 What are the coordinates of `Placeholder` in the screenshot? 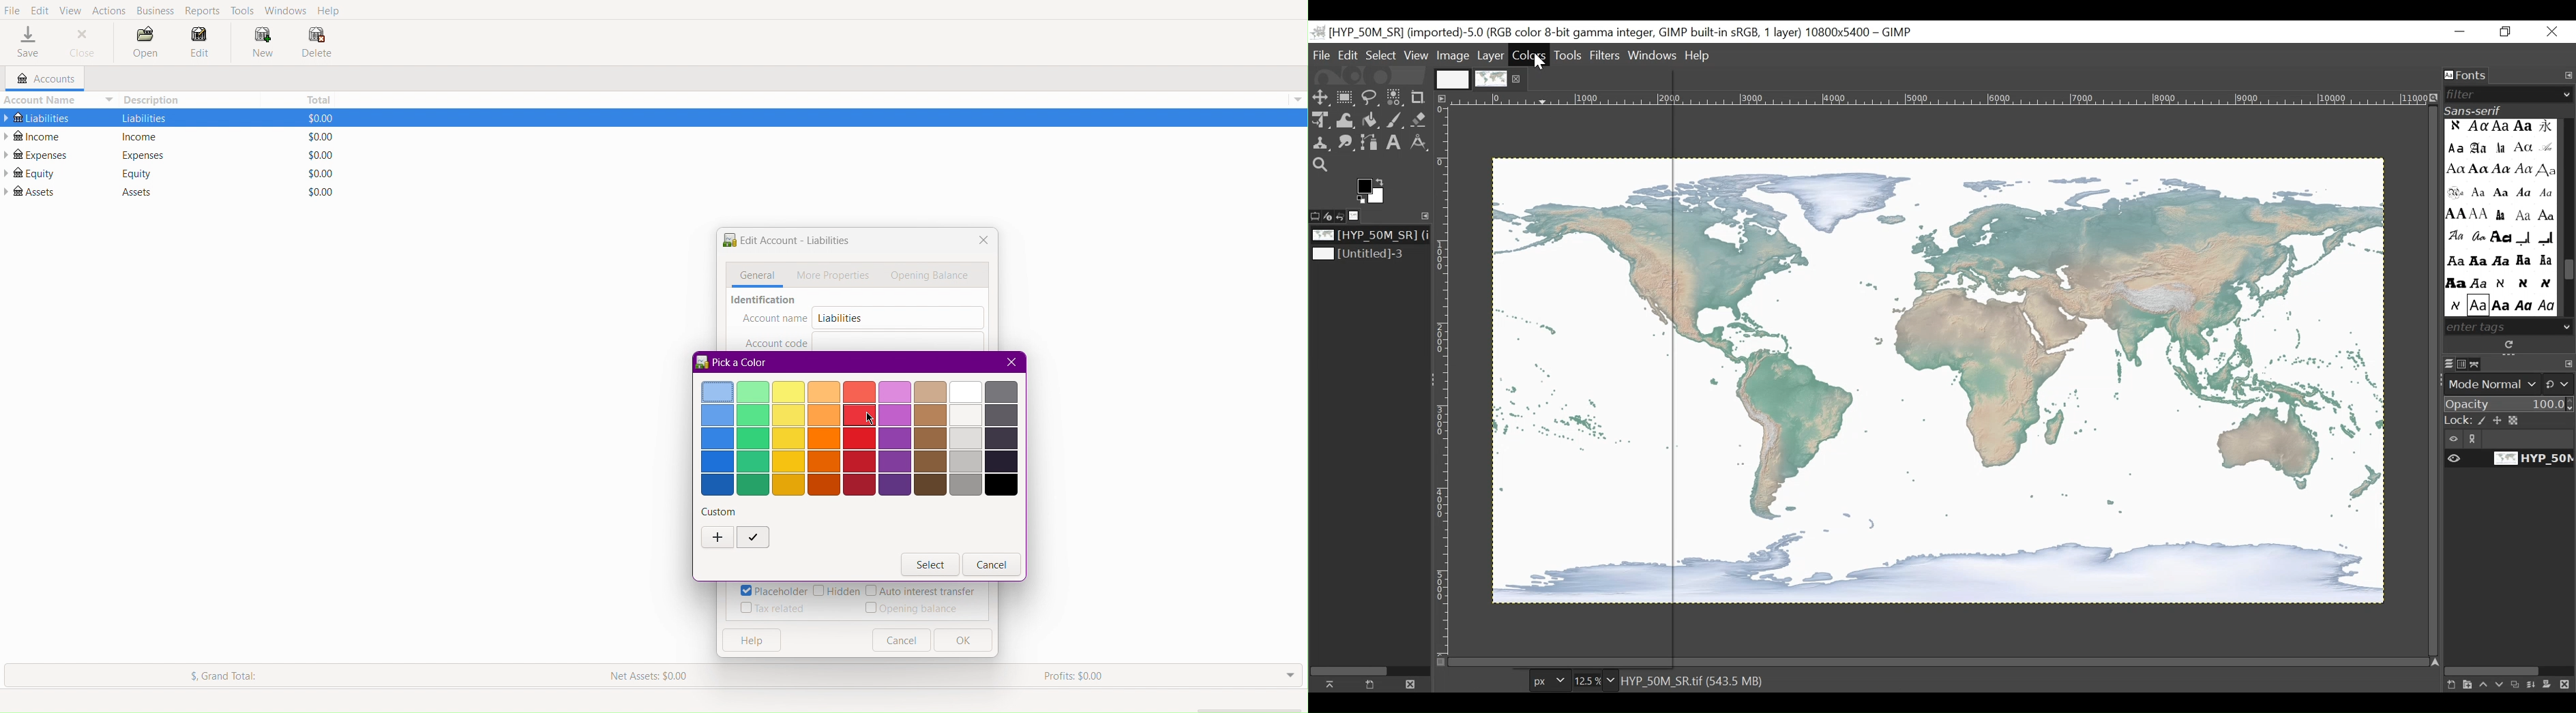 It's located at (773, 591).